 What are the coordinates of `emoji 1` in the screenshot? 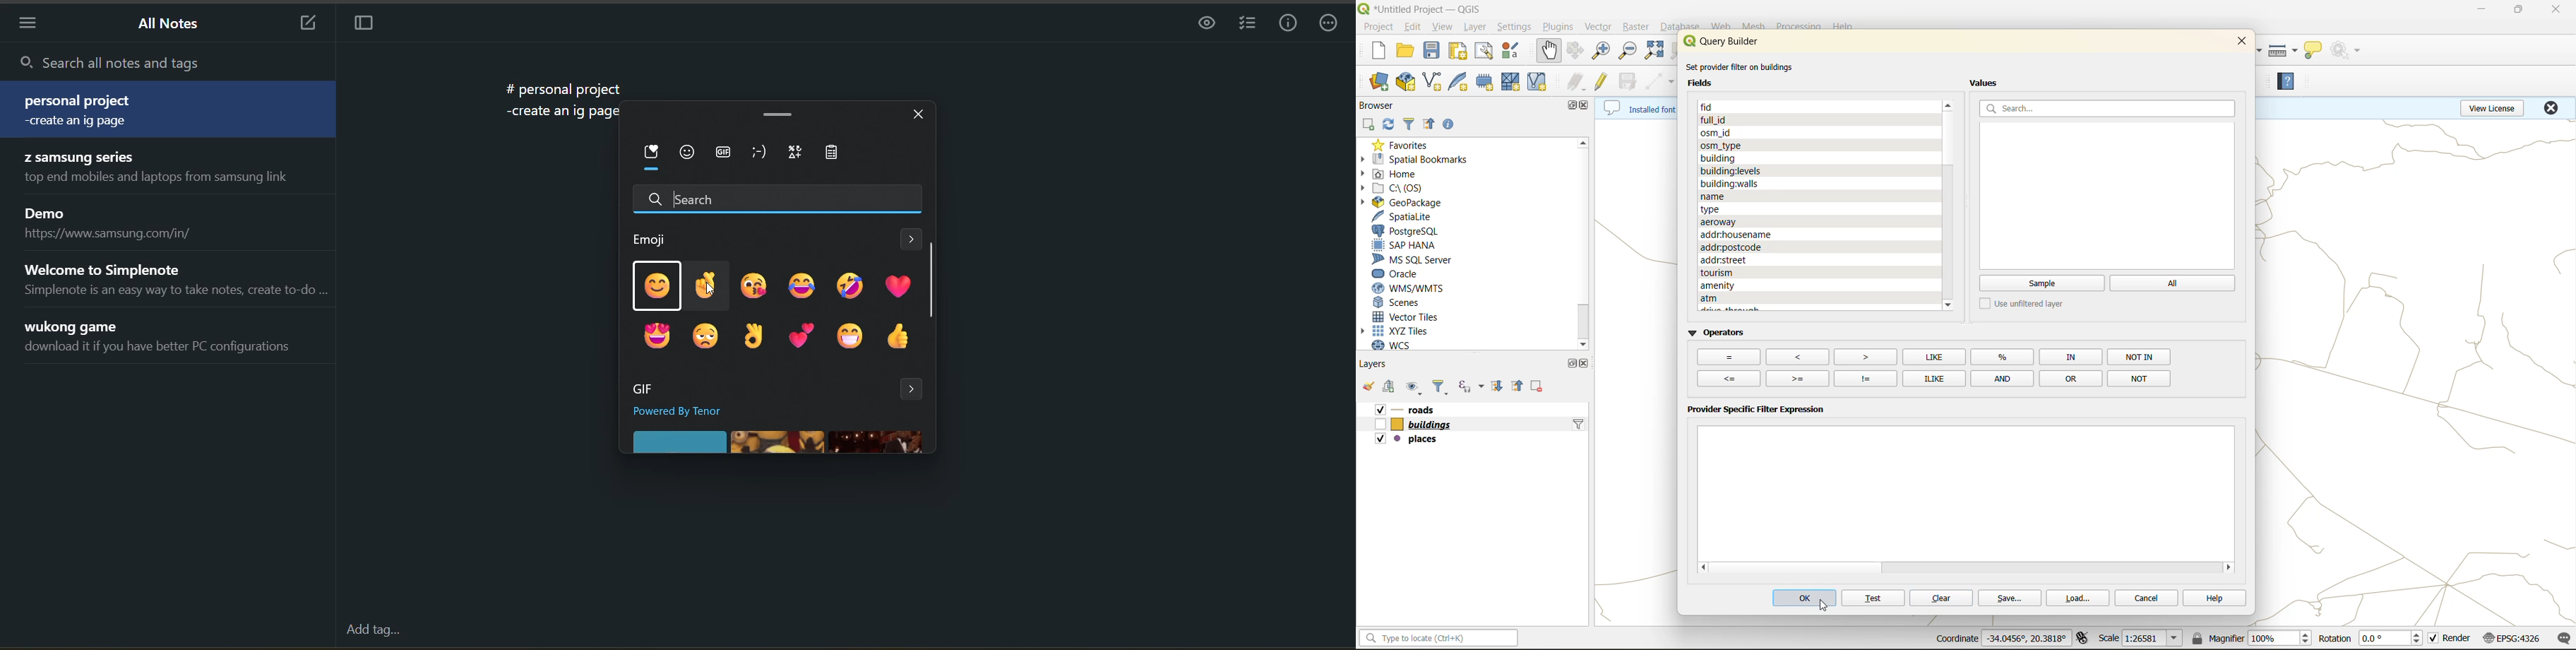 It's located at (657, 286).